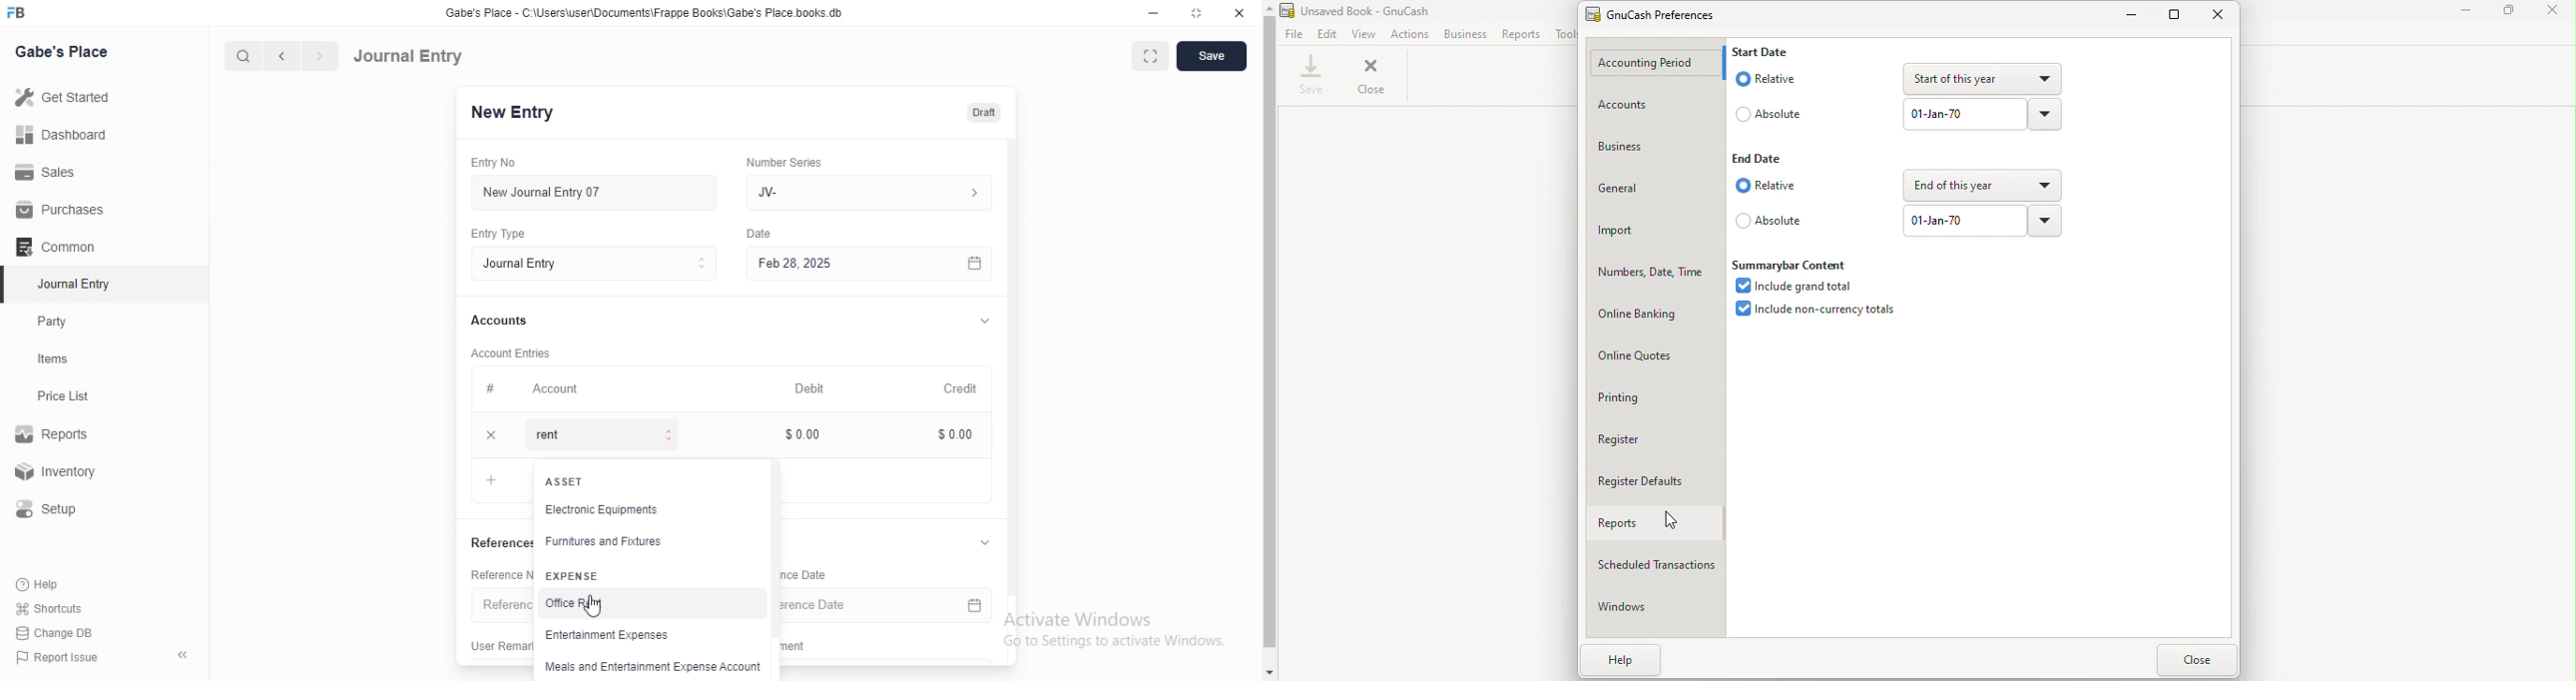  Describe the element at coordinates (958, 435) in the screenshot. I see `$ 0.00` at that location.